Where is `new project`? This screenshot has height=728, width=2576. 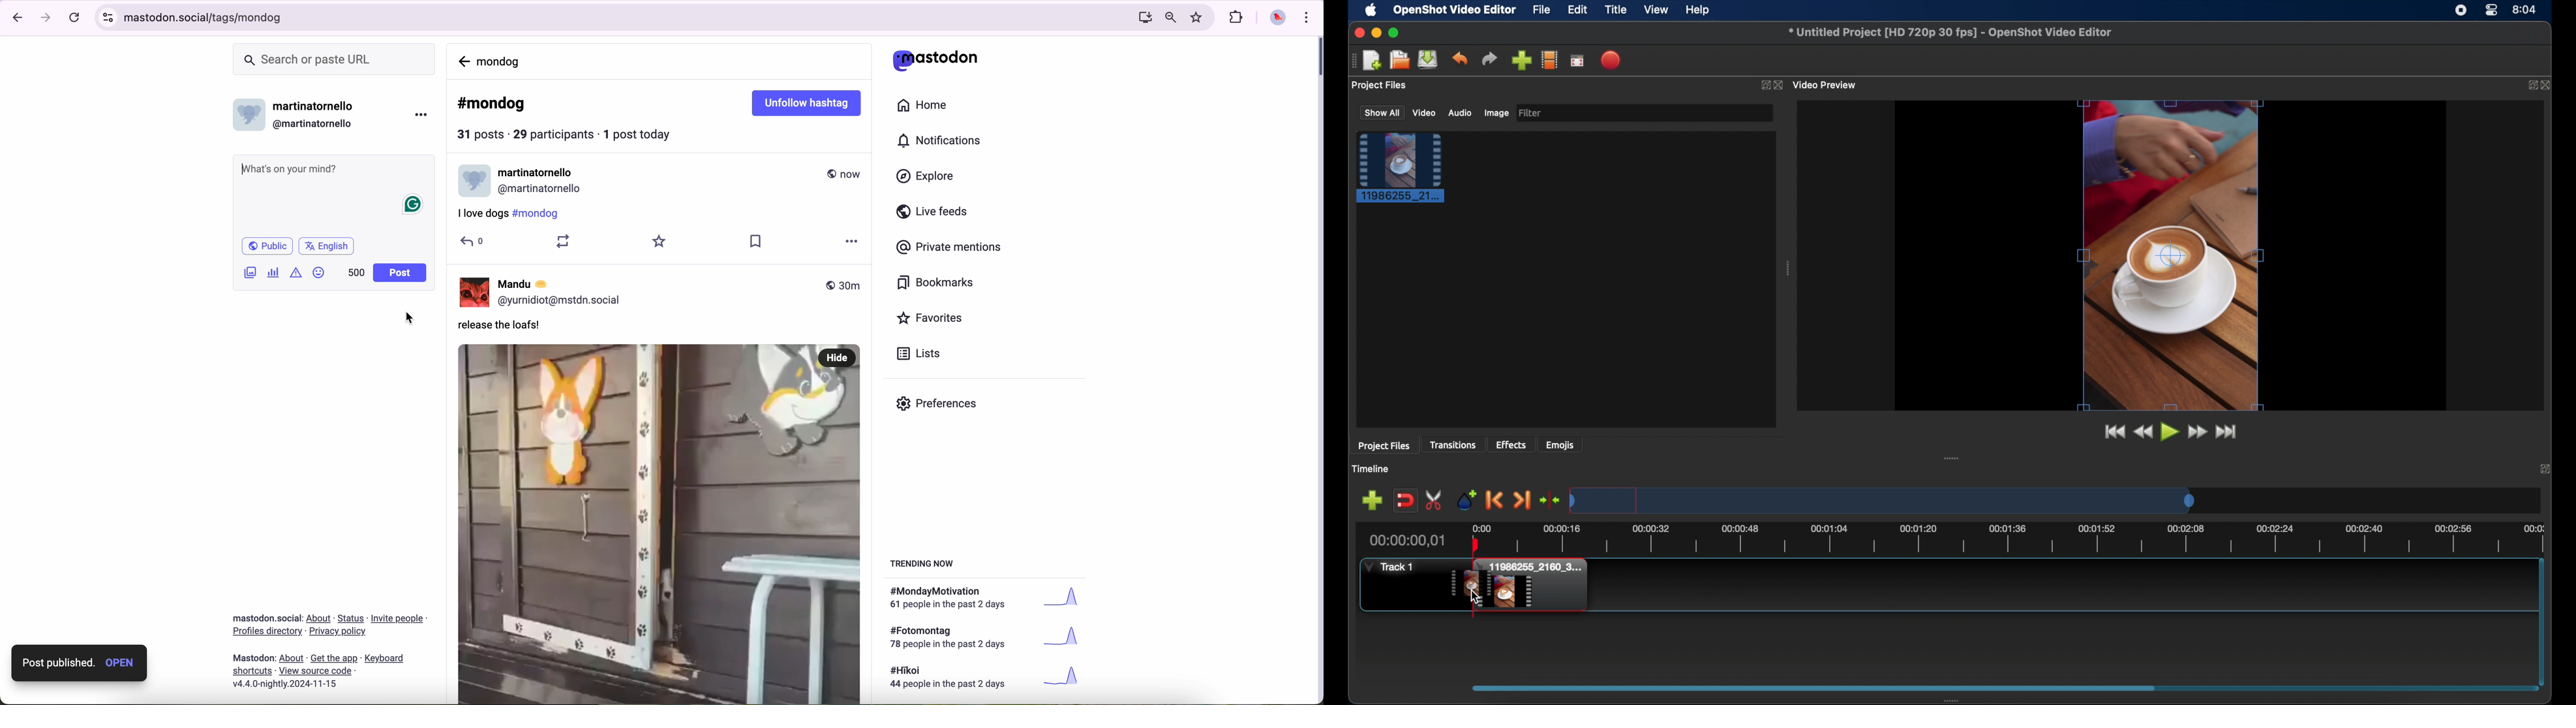 new project is located at coordinates (1373, 59).